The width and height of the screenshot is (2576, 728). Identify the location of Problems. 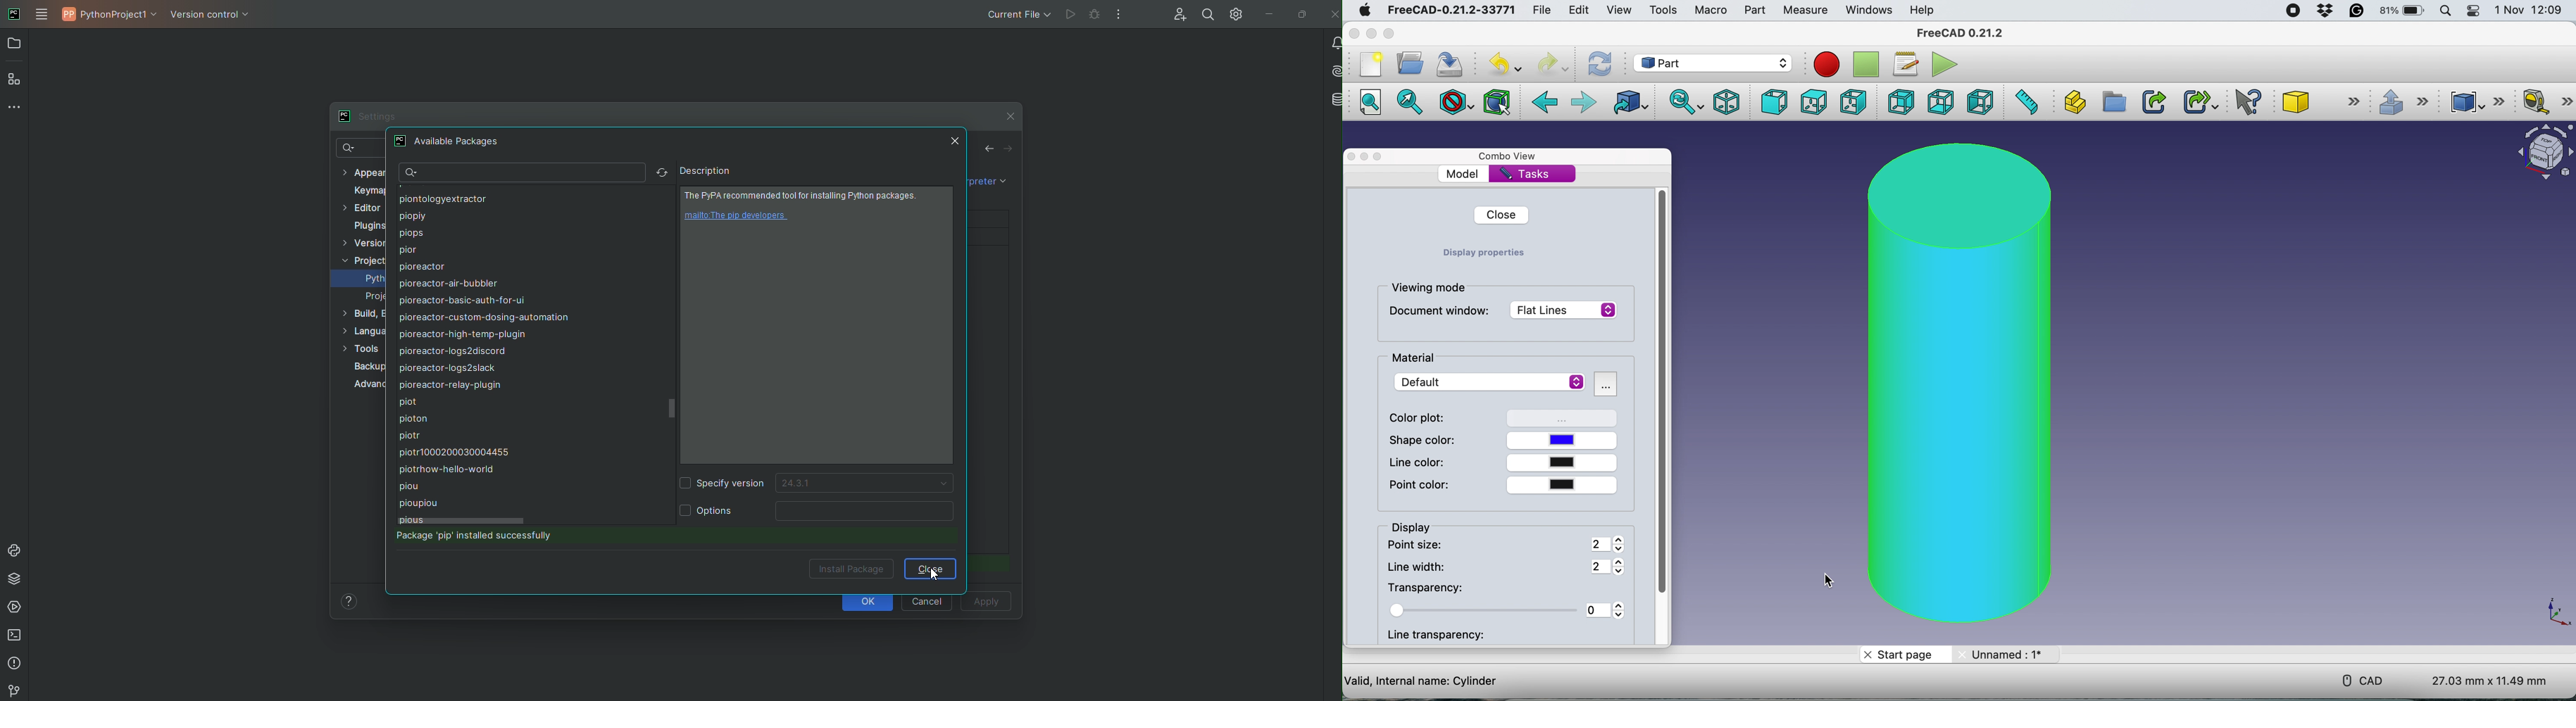
(15, 664).